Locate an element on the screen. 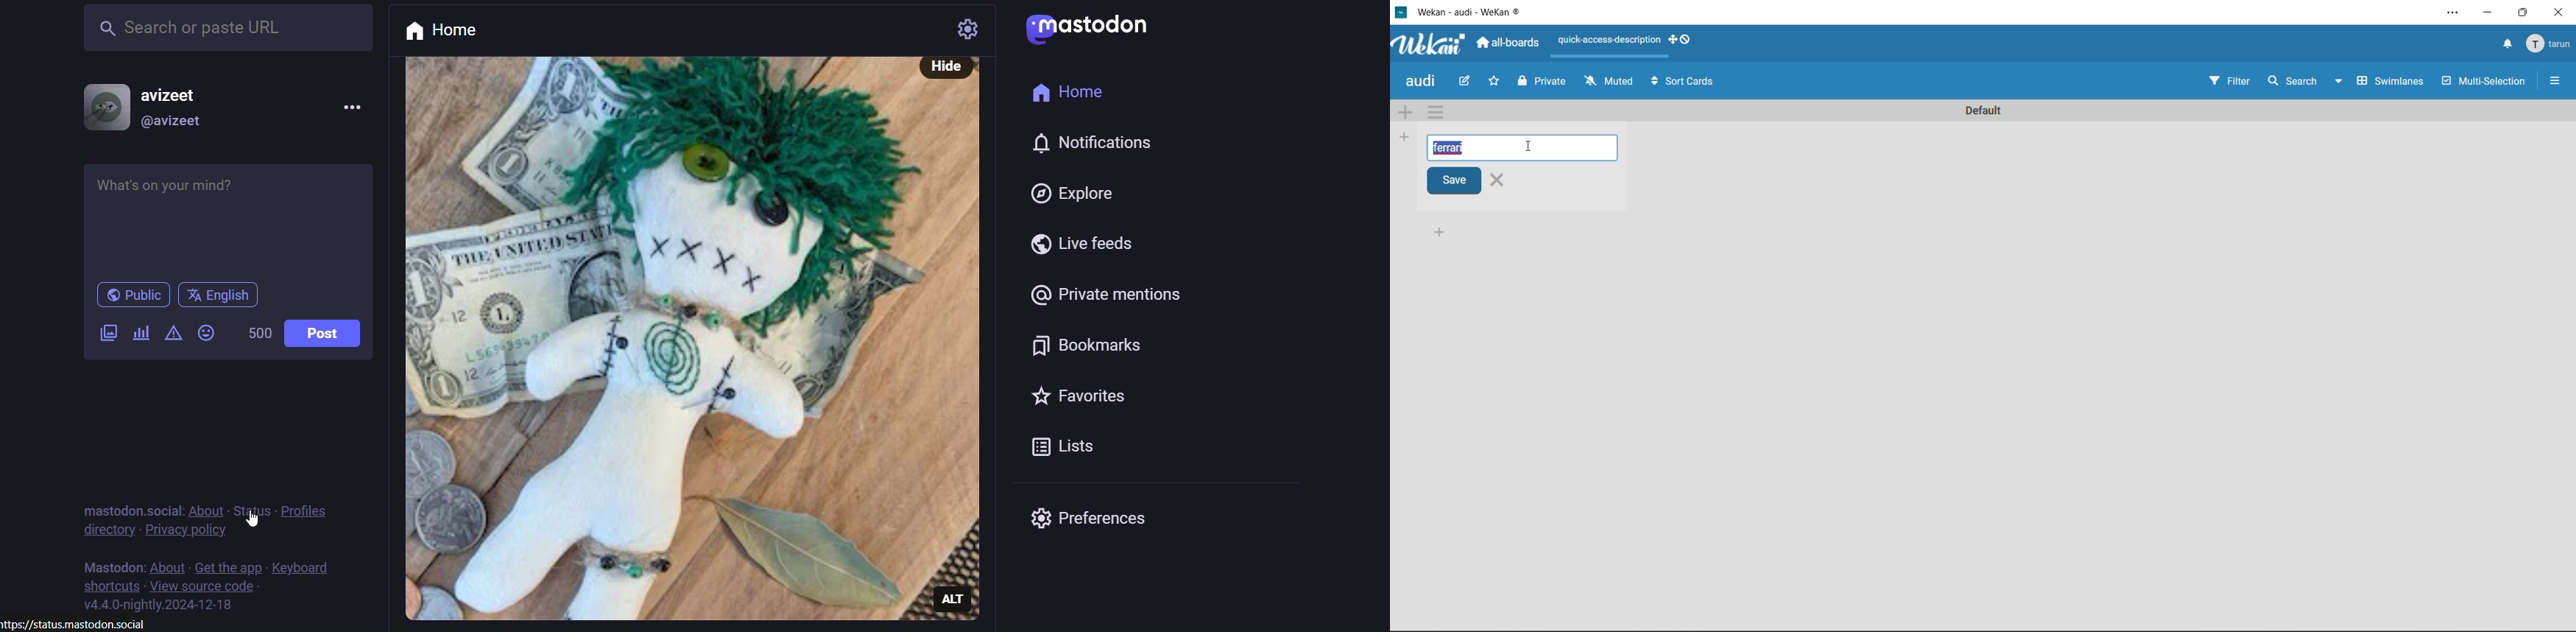 The image size is (2576, 644). privacy policy is located at coordinates (194, 531).